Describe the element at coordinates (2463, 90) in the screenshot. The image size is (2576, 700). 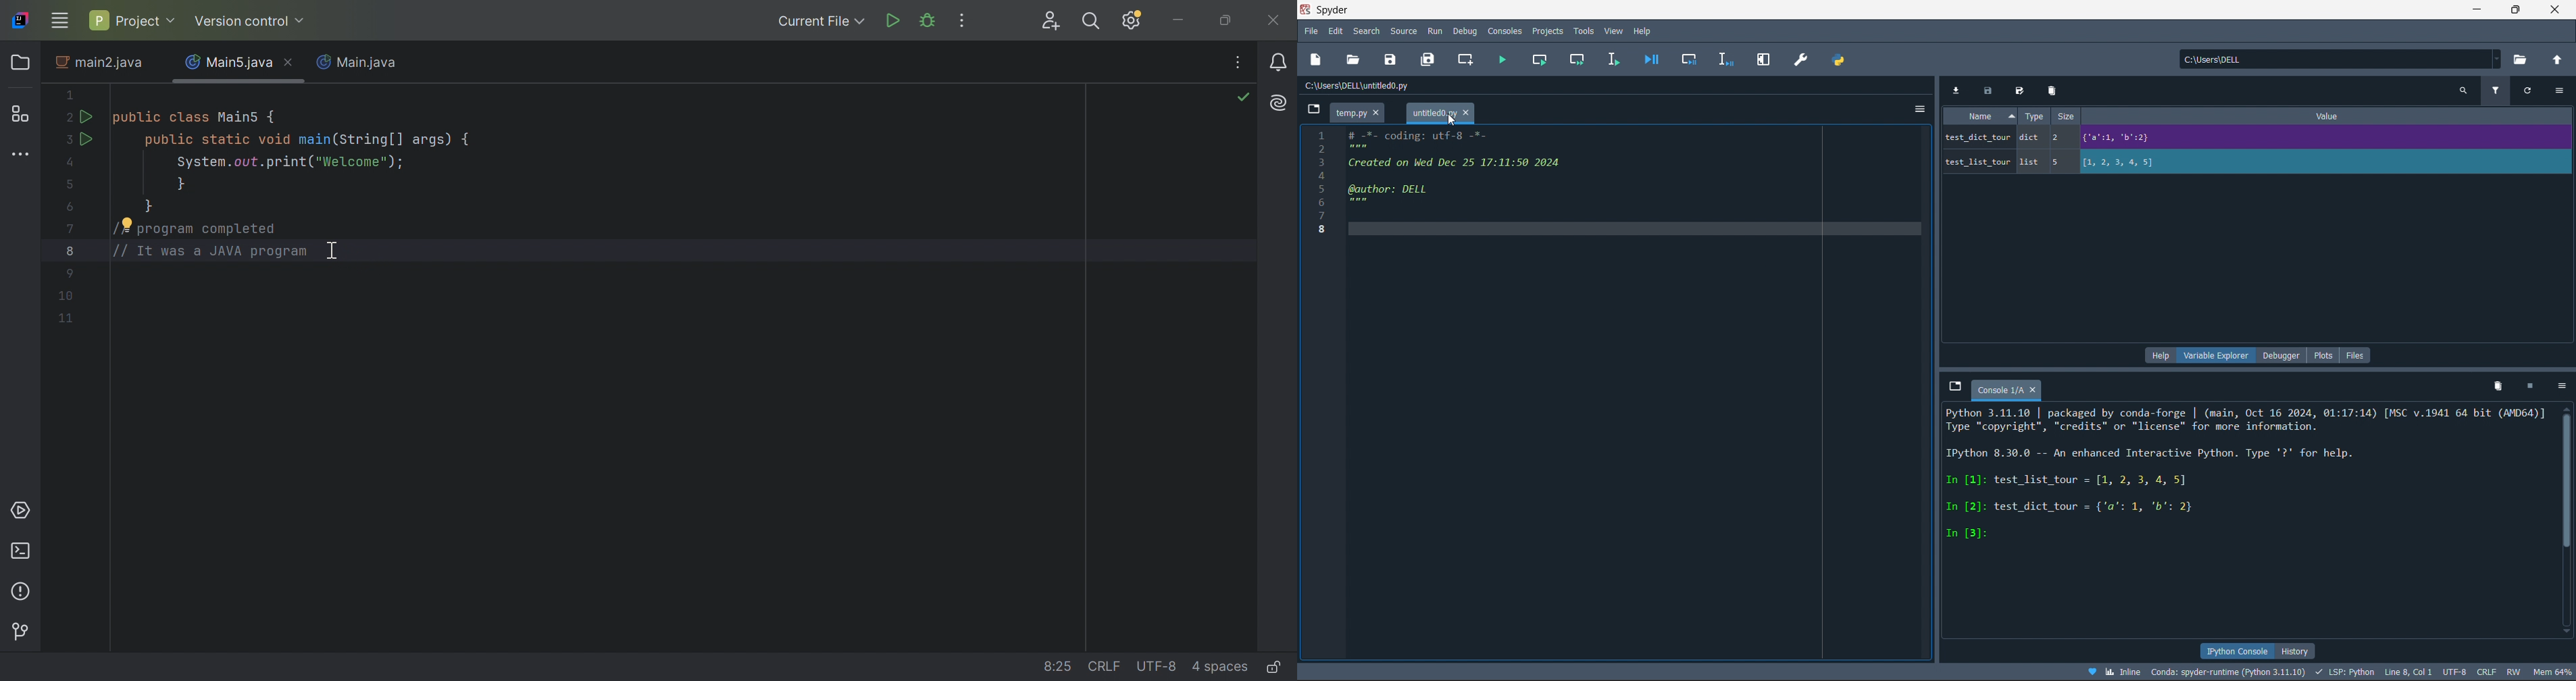
I see `search` at that location.